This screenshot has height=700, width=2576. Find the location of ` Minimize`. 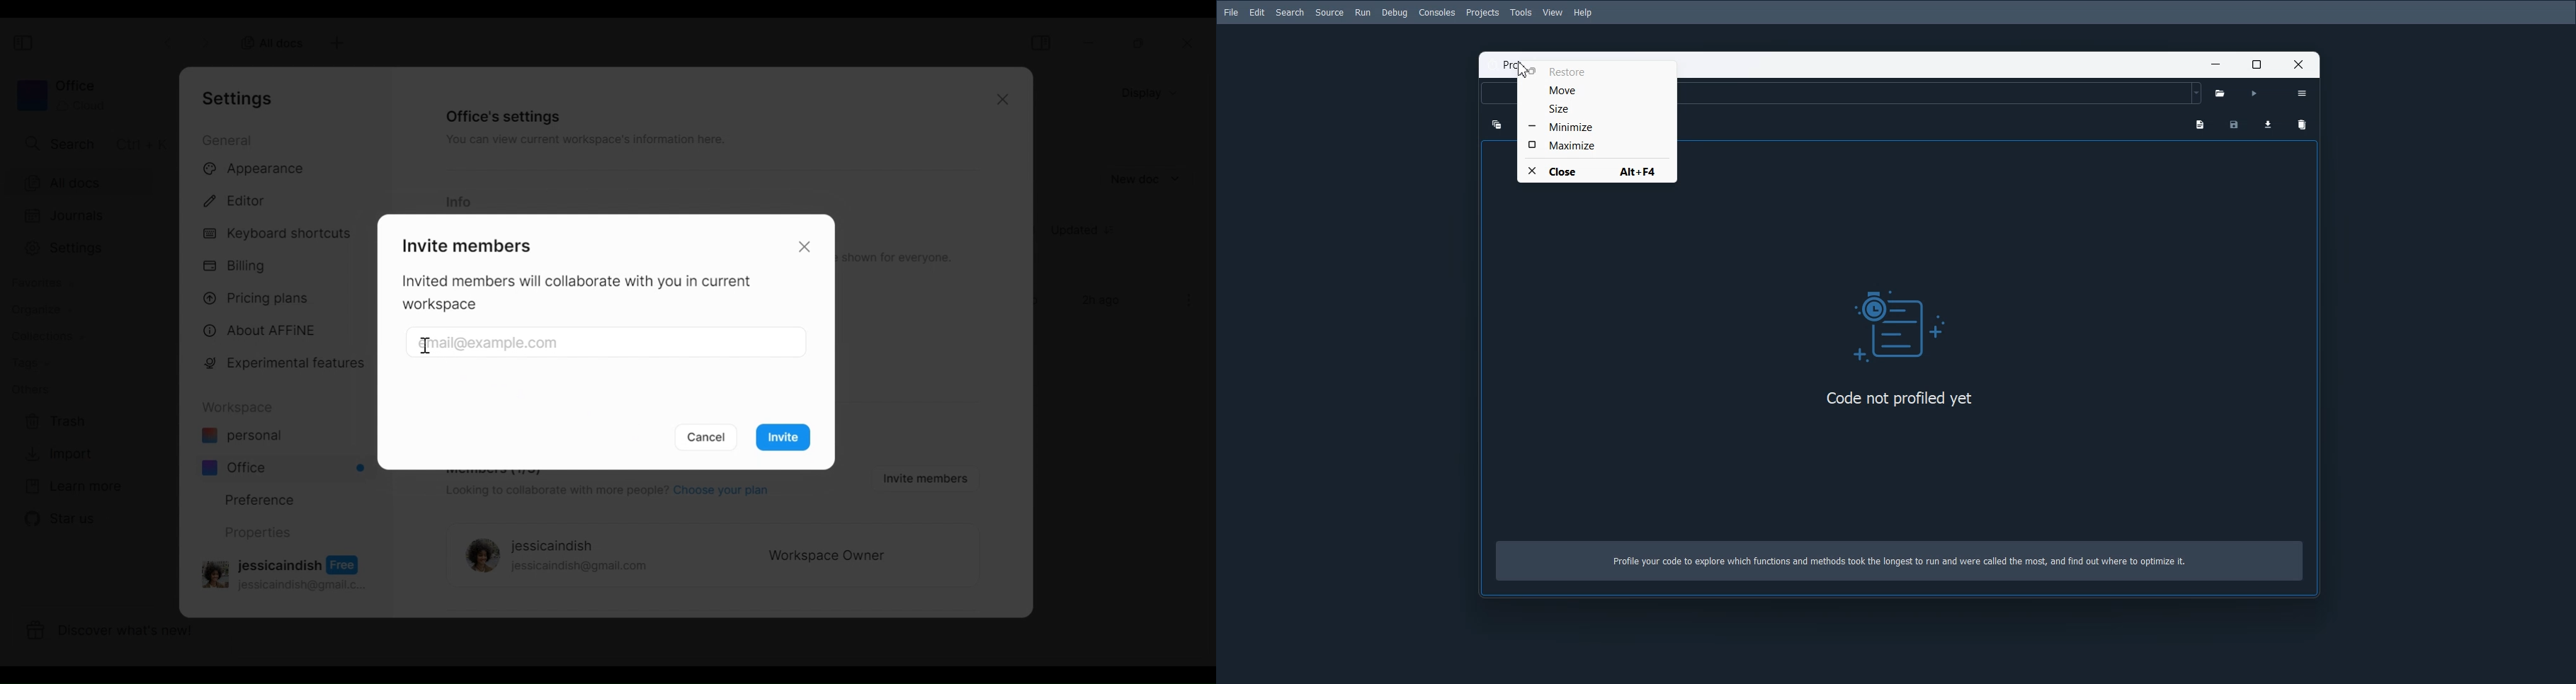

 Minimize is located at coordinates (2214, 64).